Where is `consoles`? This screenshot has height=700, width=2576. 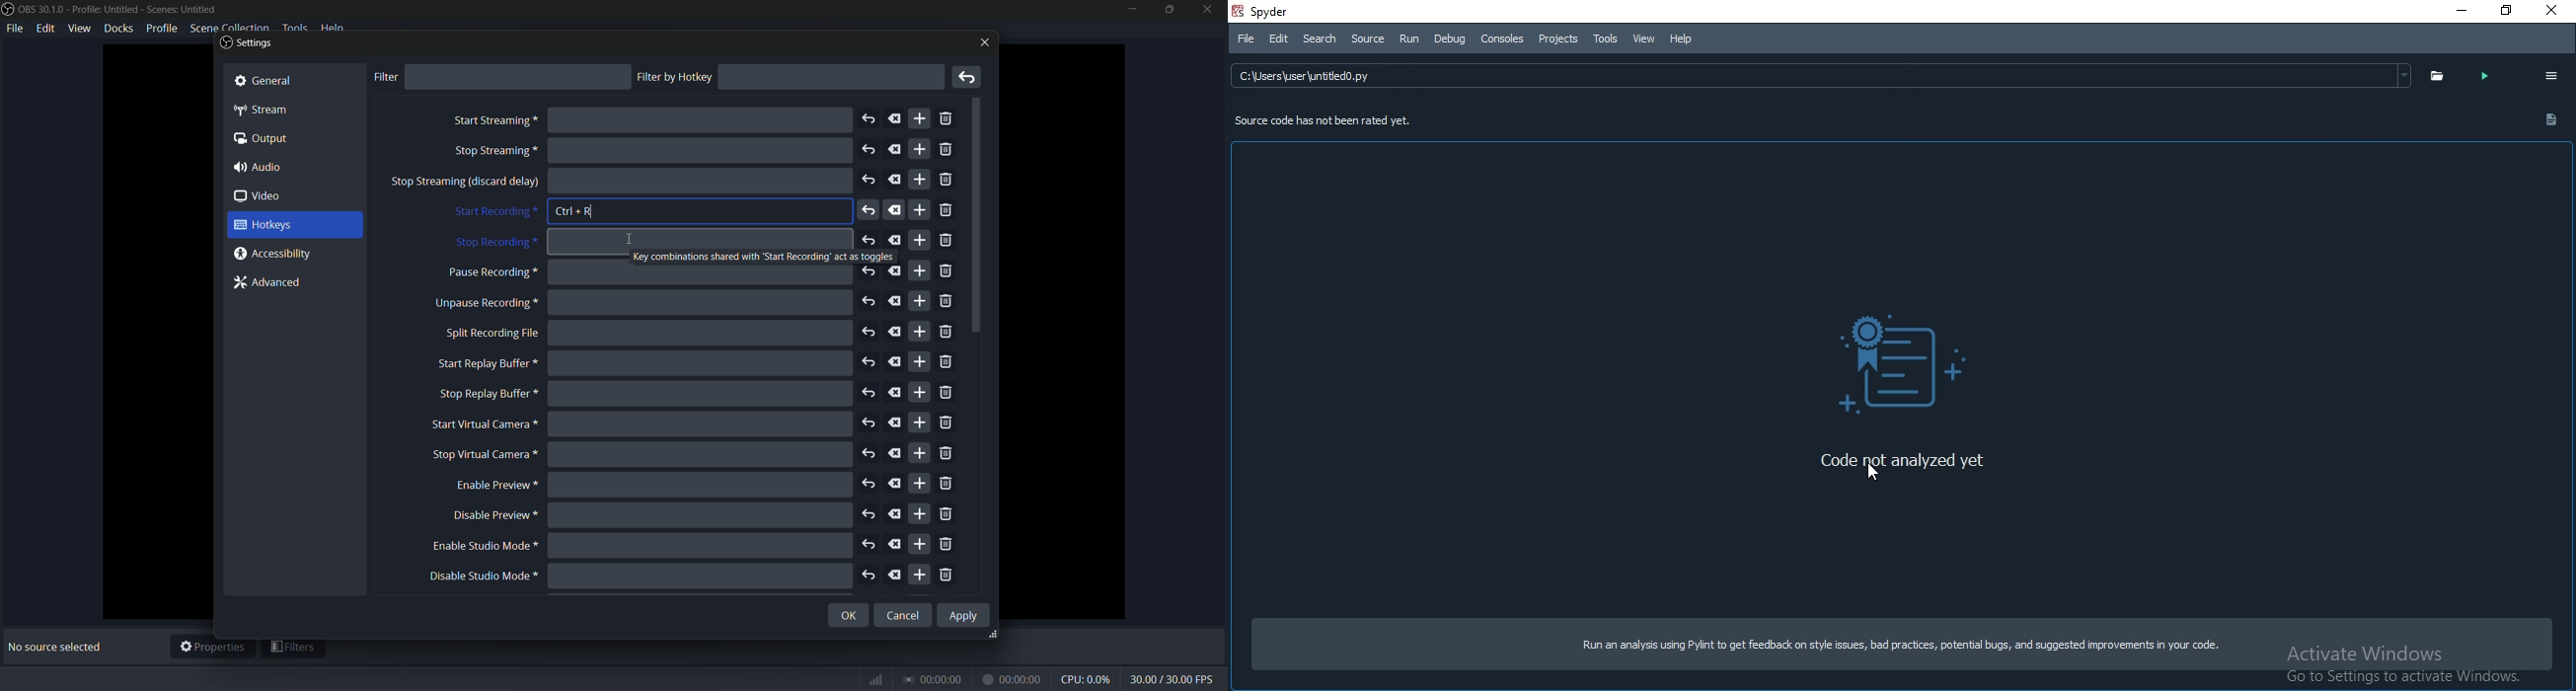
consoles is located at coordinates (1500, 38).